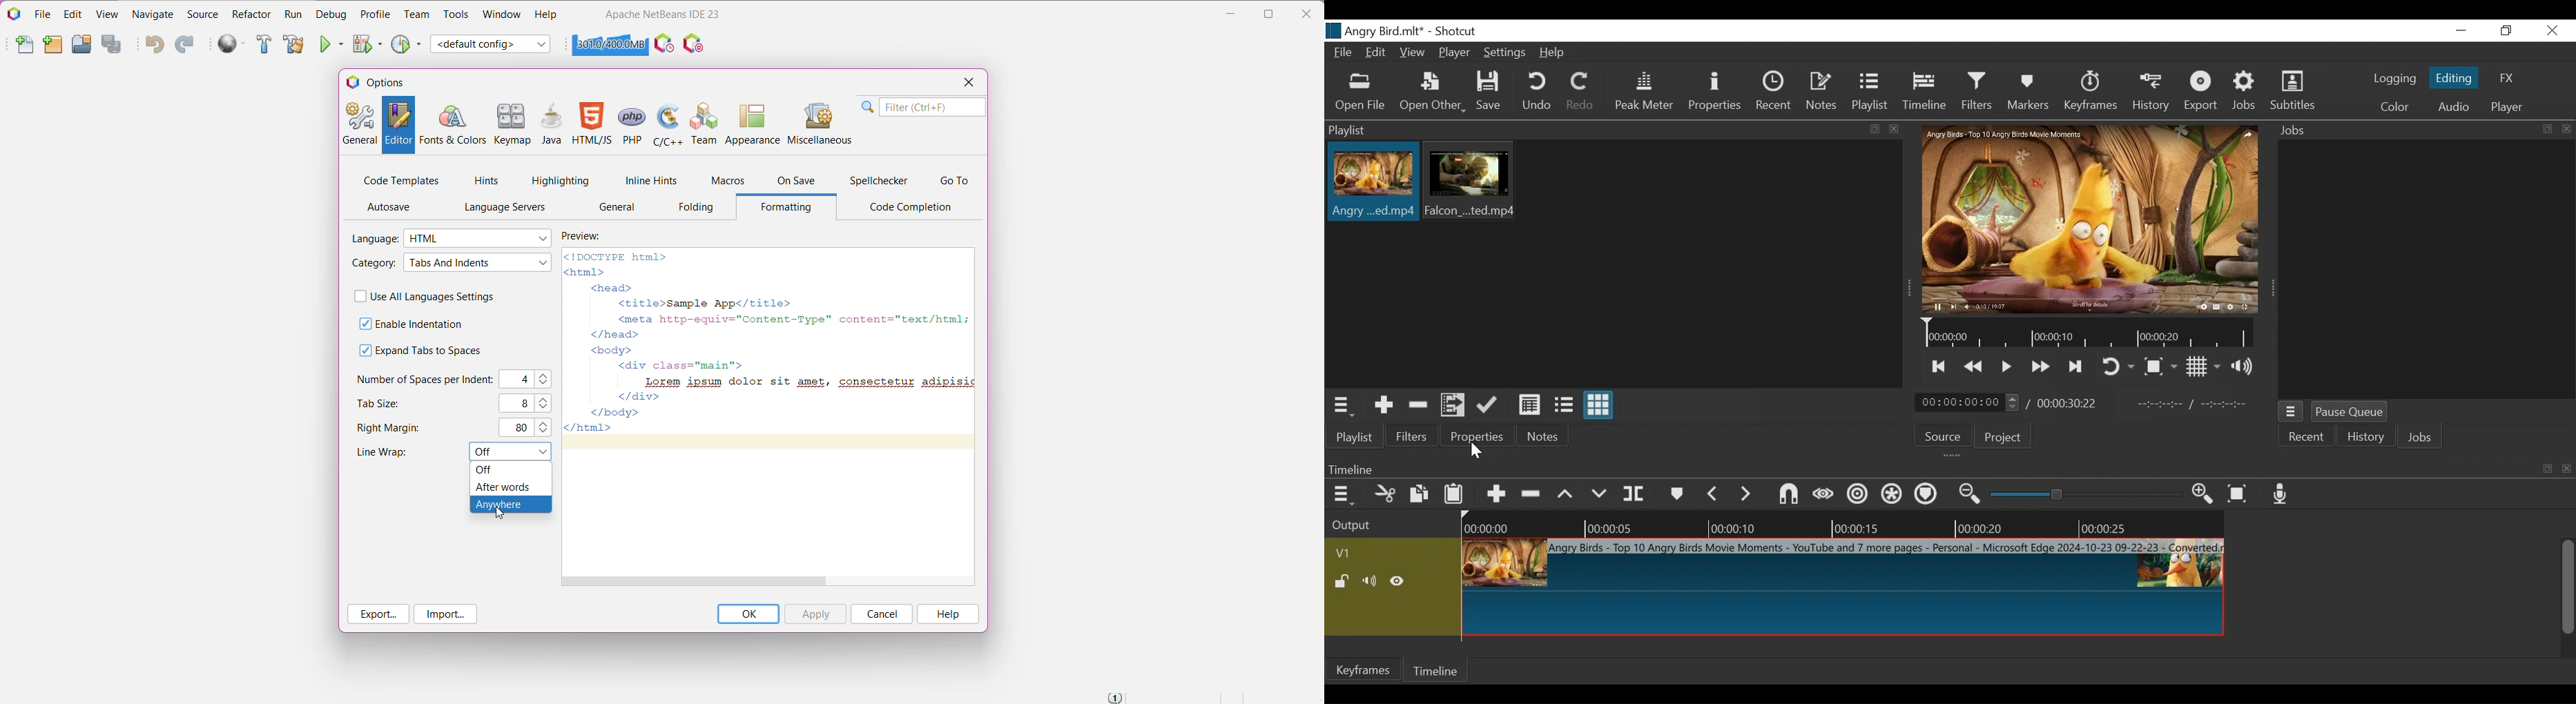 The image size is (2576, 728). What do you see at coordinates (1580, 93) in the screenshot?
I see `Redo` at bounding box center [1580, 93].